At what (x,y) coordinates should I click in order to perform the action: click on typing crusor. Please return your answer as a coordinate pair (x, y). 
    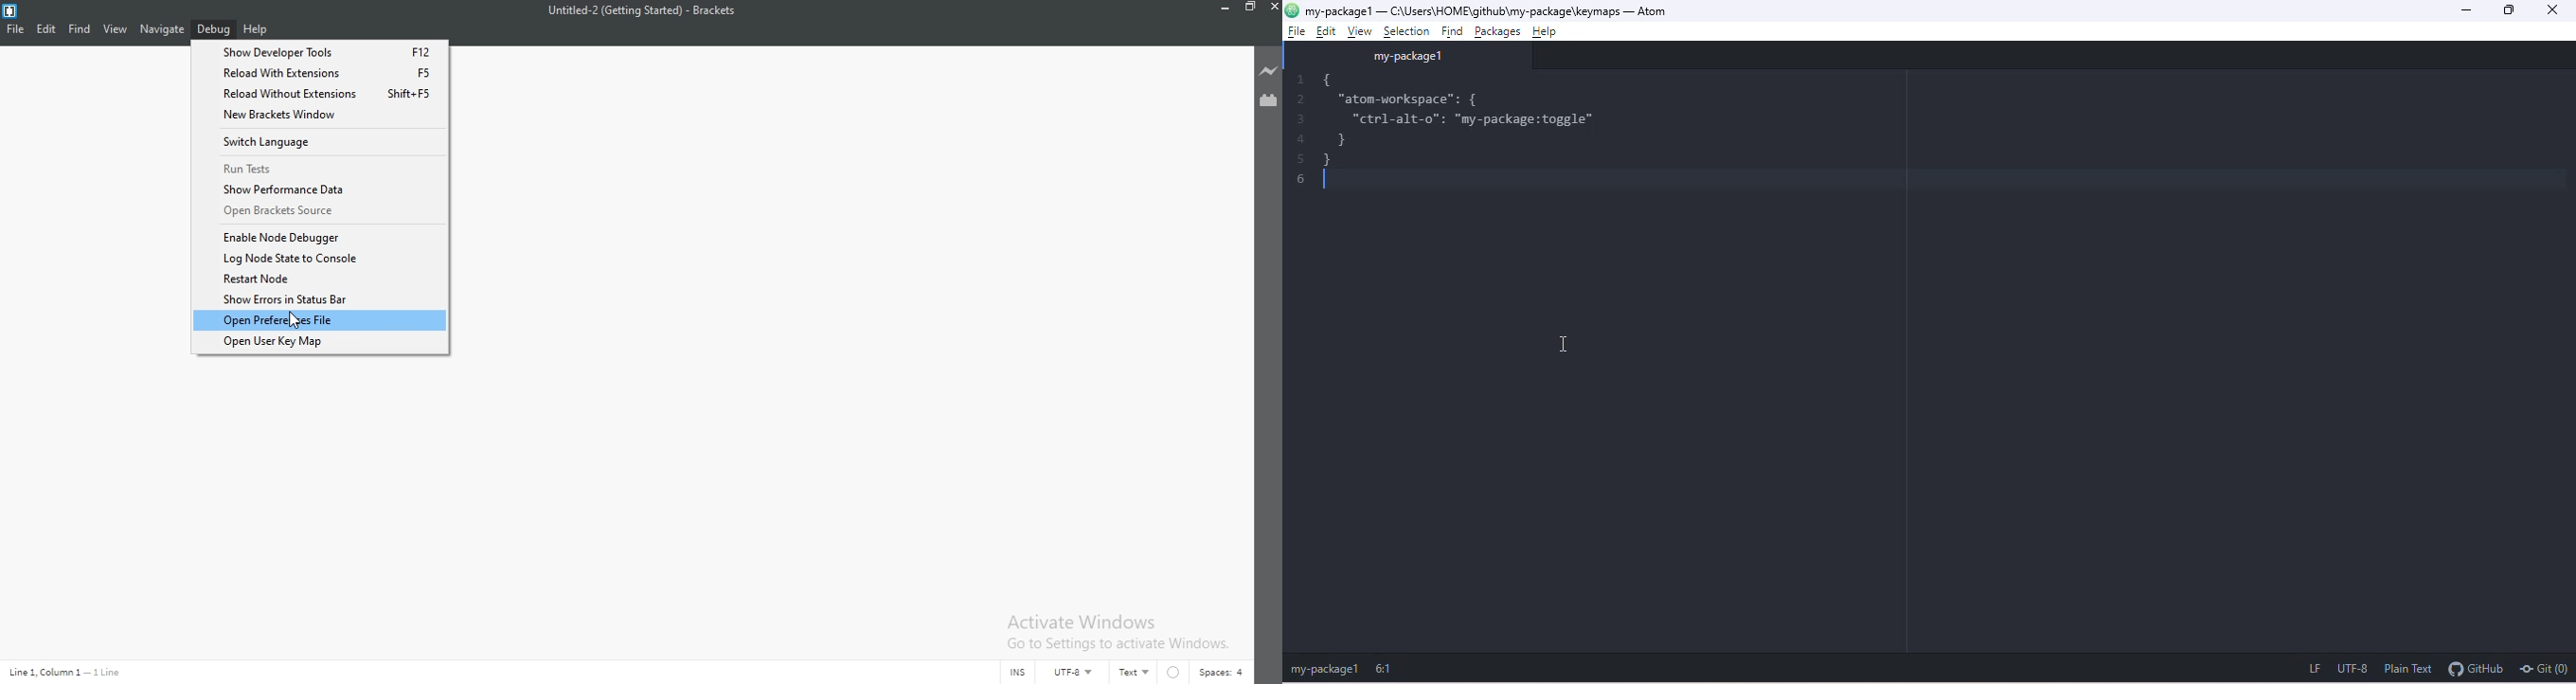
    Looking at the image, I should click on (1333, 183).